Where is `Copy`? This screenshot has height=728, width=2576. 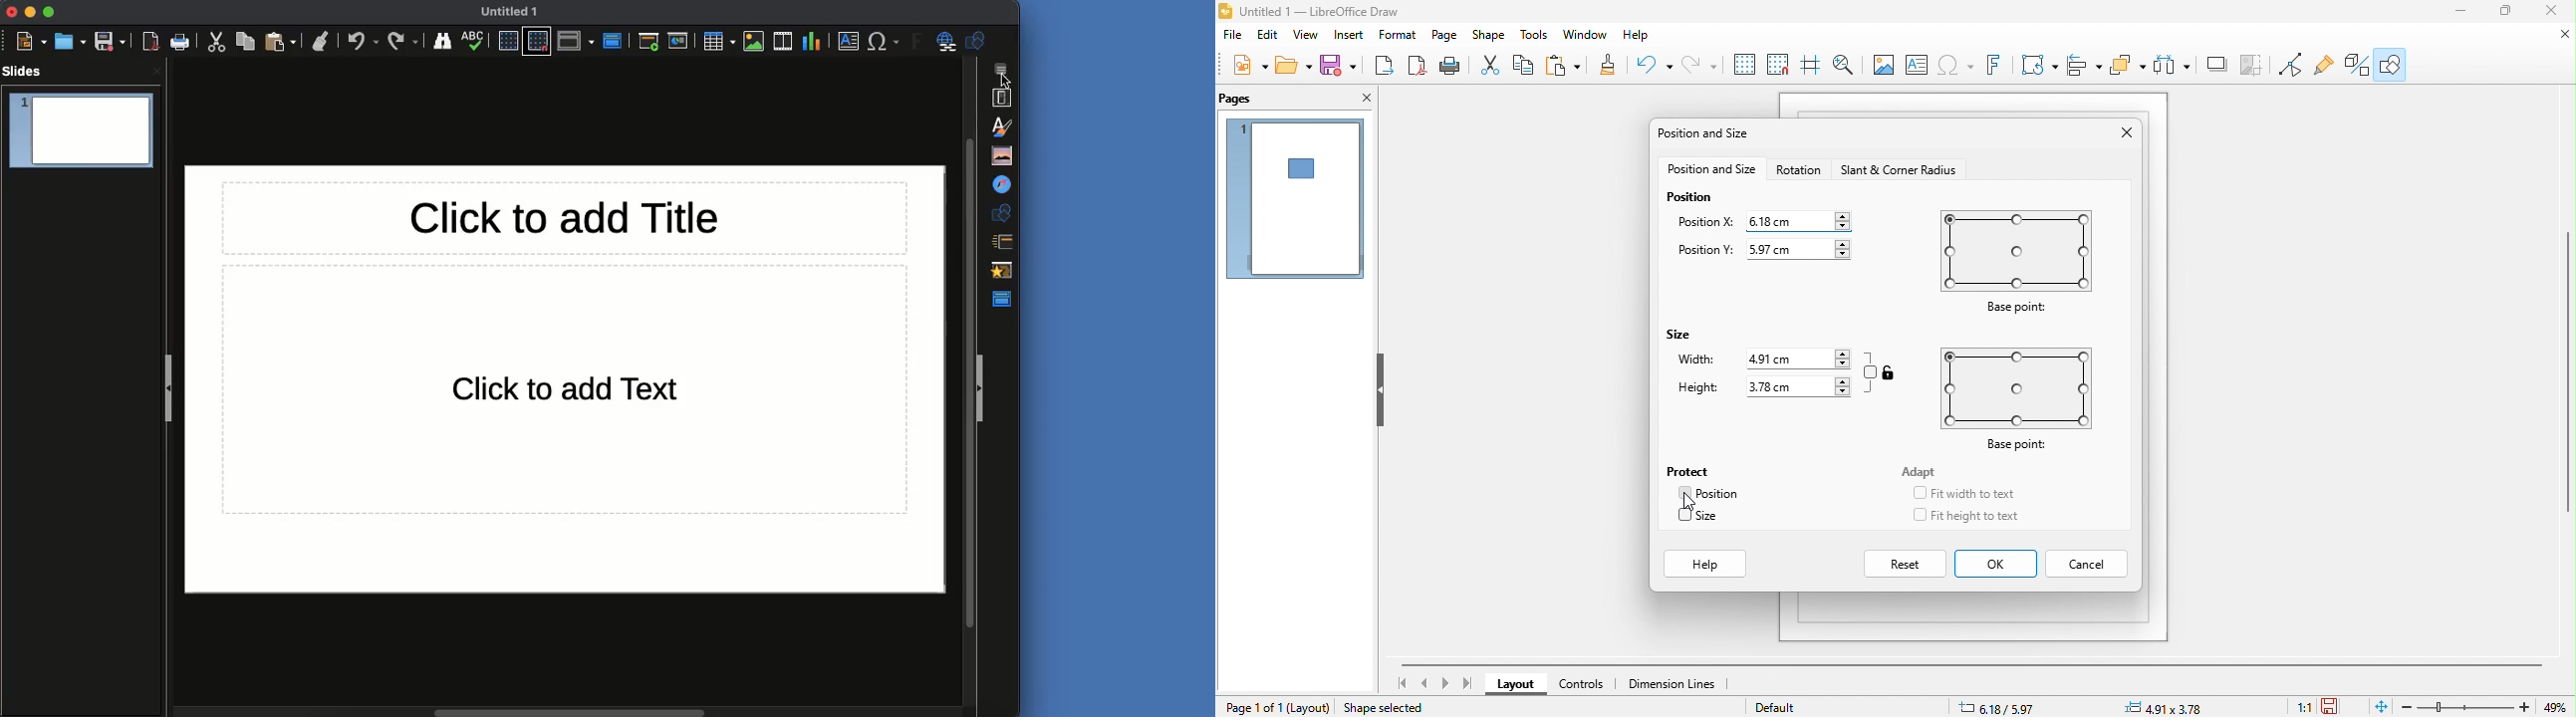
Copy is located at coordinates (245, 42).